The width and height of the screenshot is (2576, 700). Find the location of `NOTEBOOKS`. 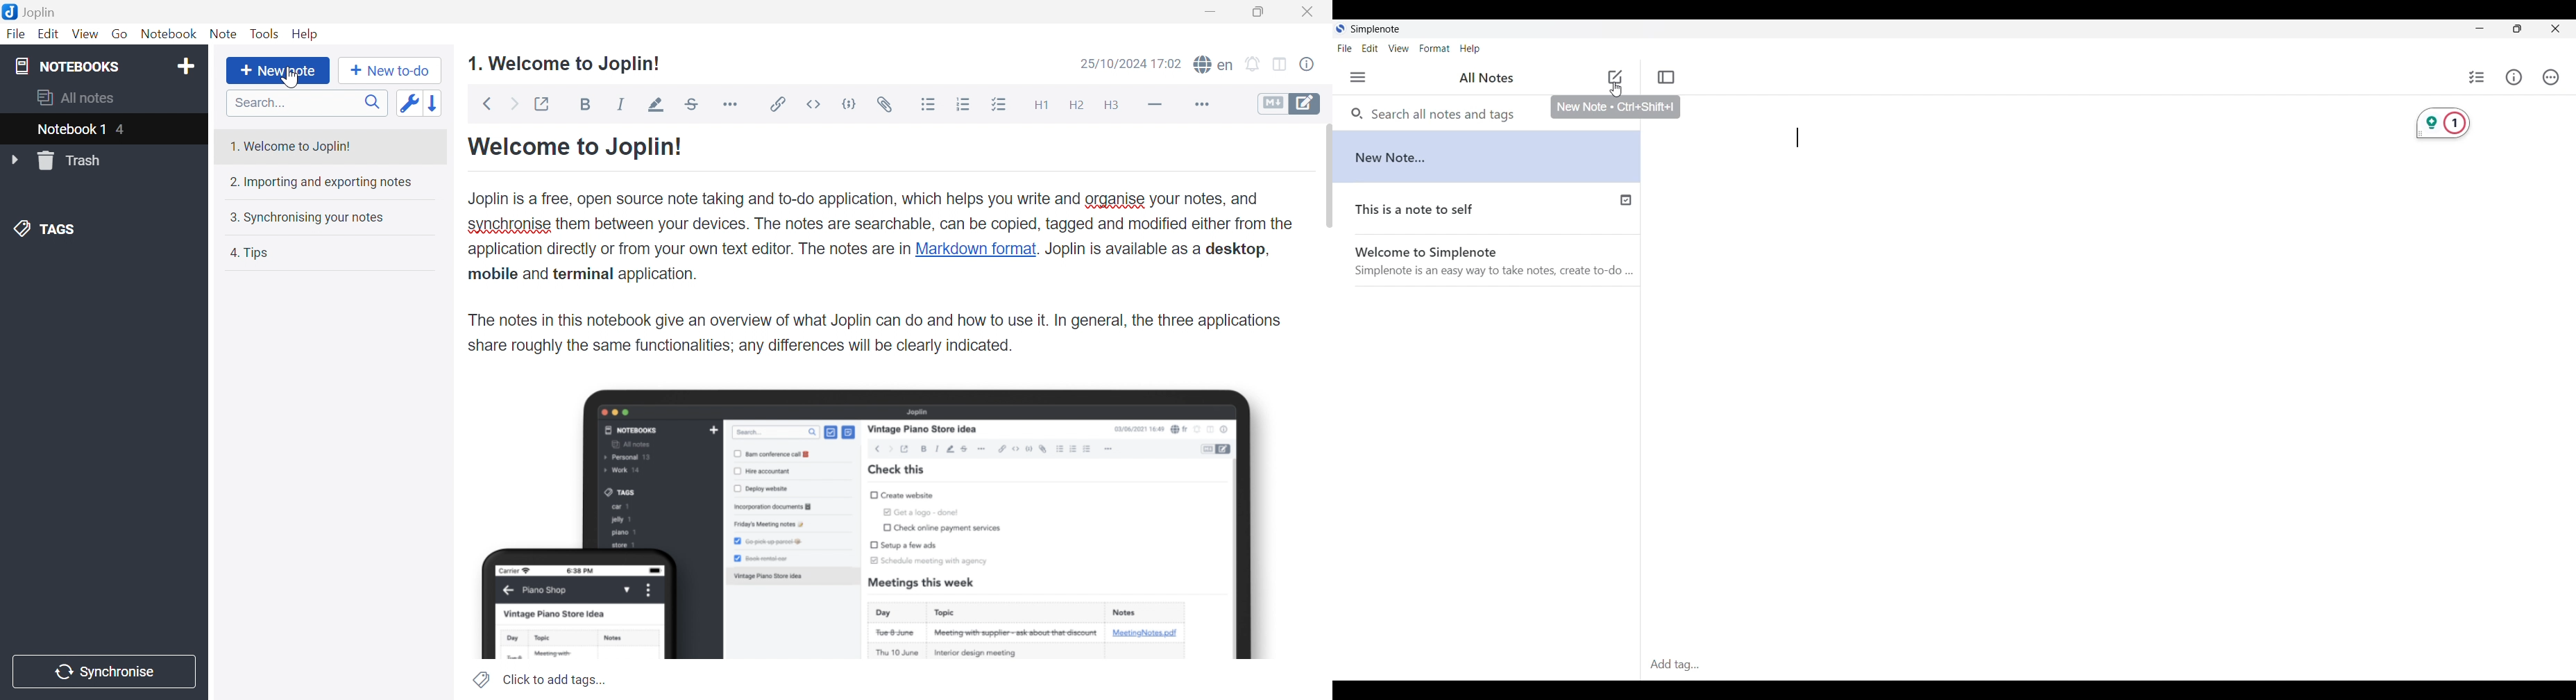

NOTEBOOKS is located at coordinates (70, 67).